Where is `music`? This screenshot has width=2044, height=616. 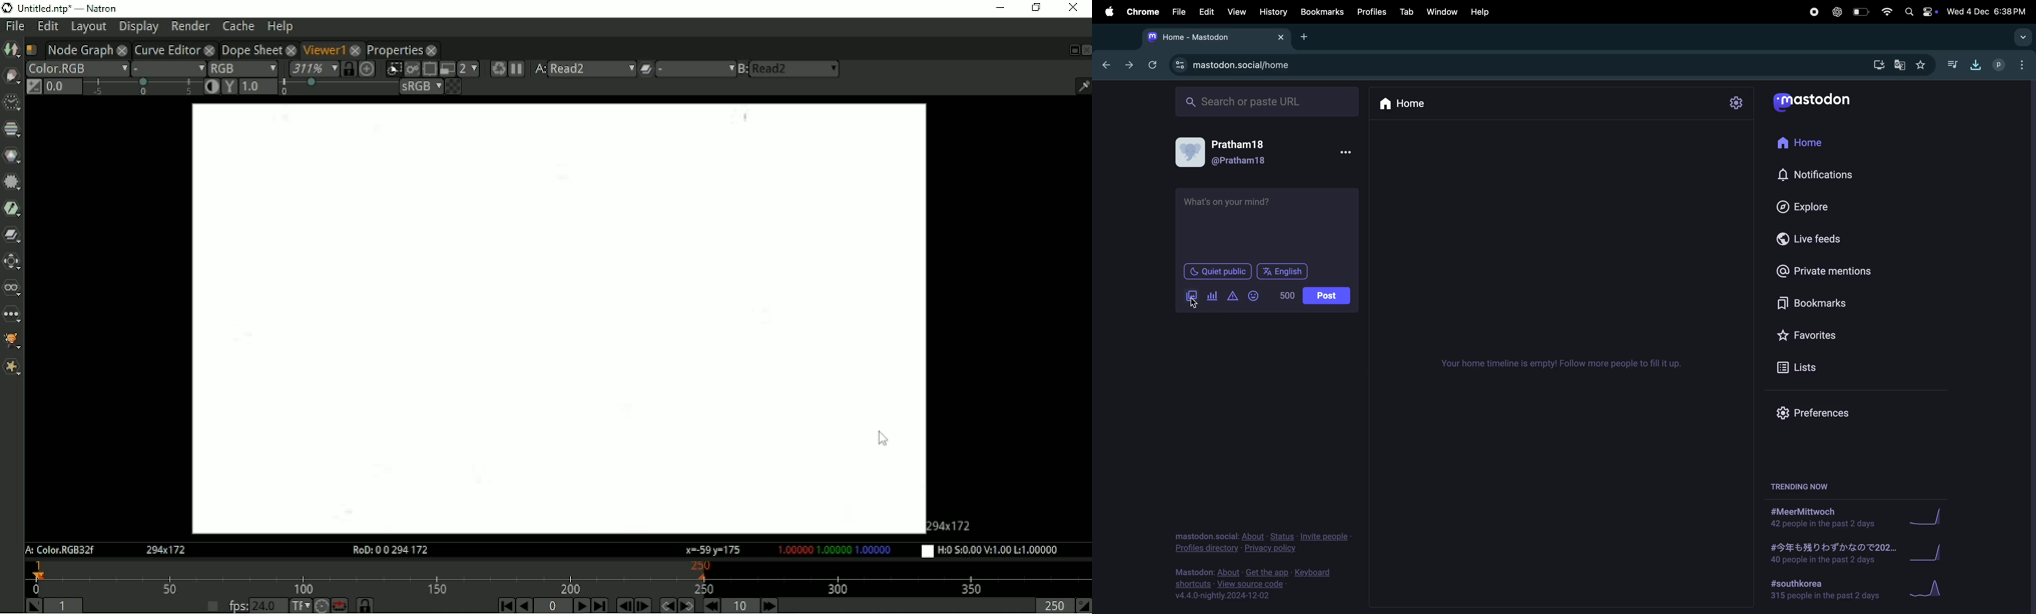 music is located at coordinates (1953, 65).